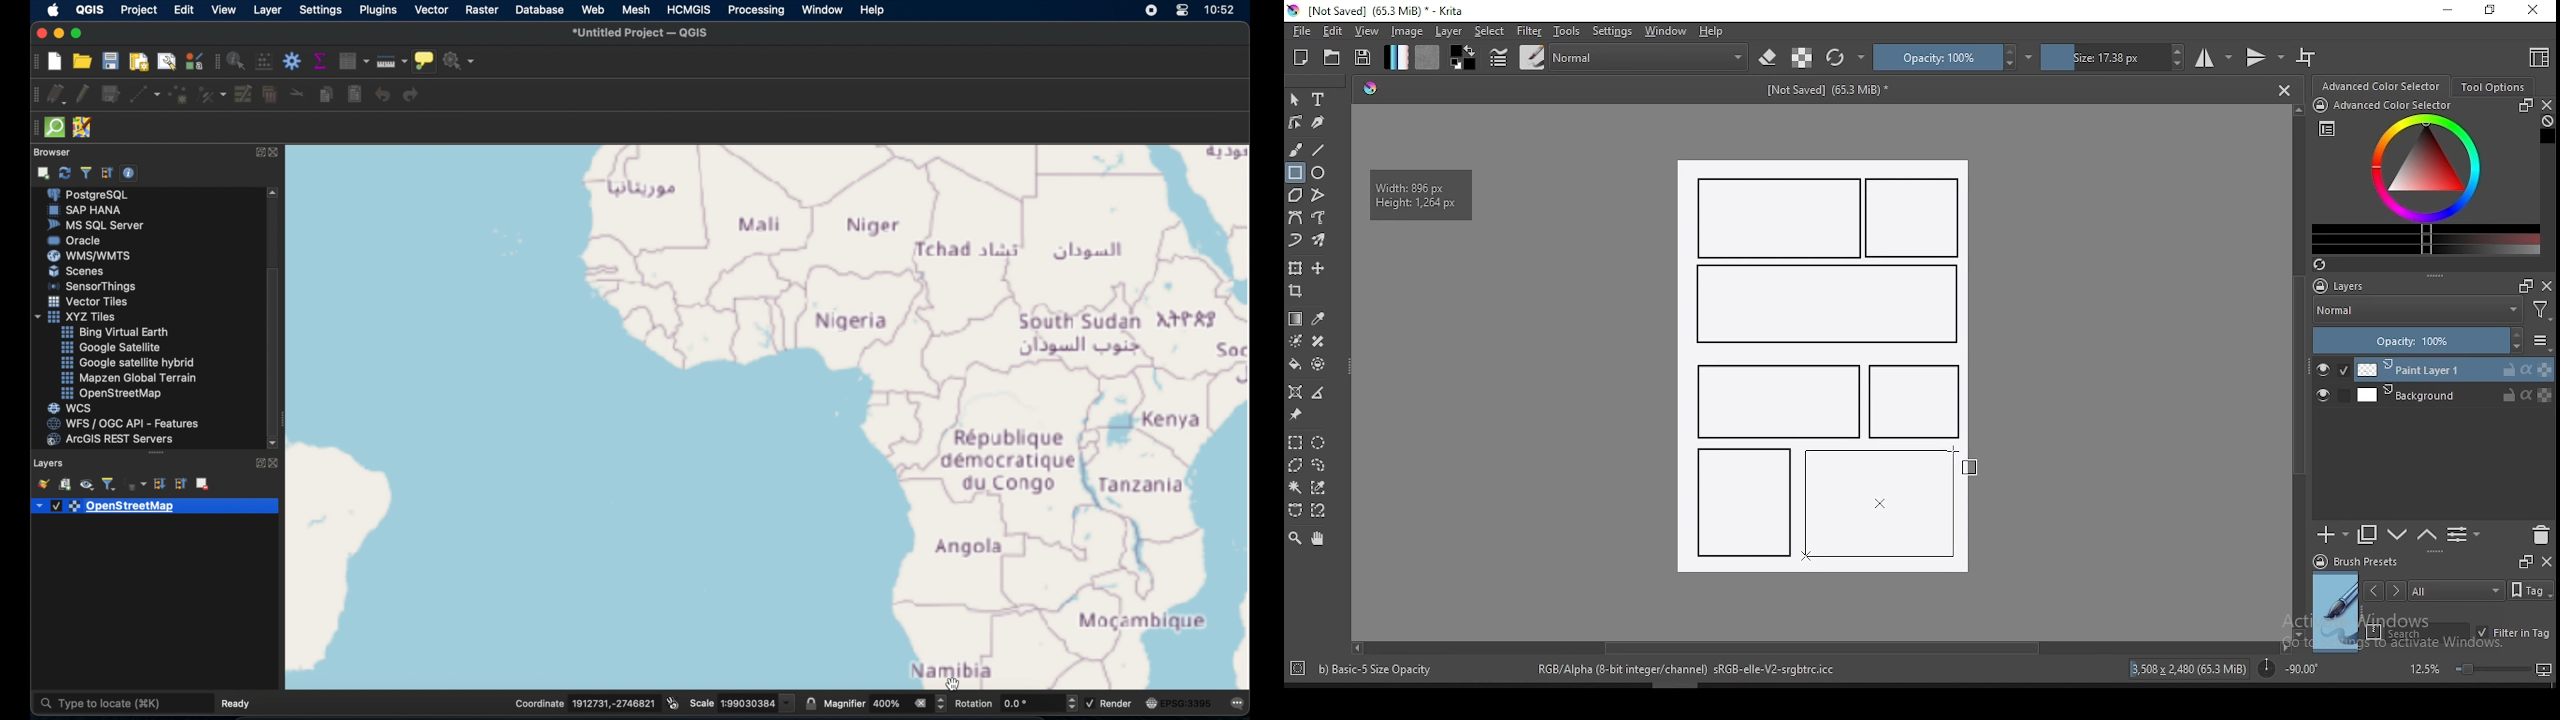 The image size is (2576, 728). Describe the element at coordinates (1780, 218) in the screenshot. I see `new rectangle` at that location.